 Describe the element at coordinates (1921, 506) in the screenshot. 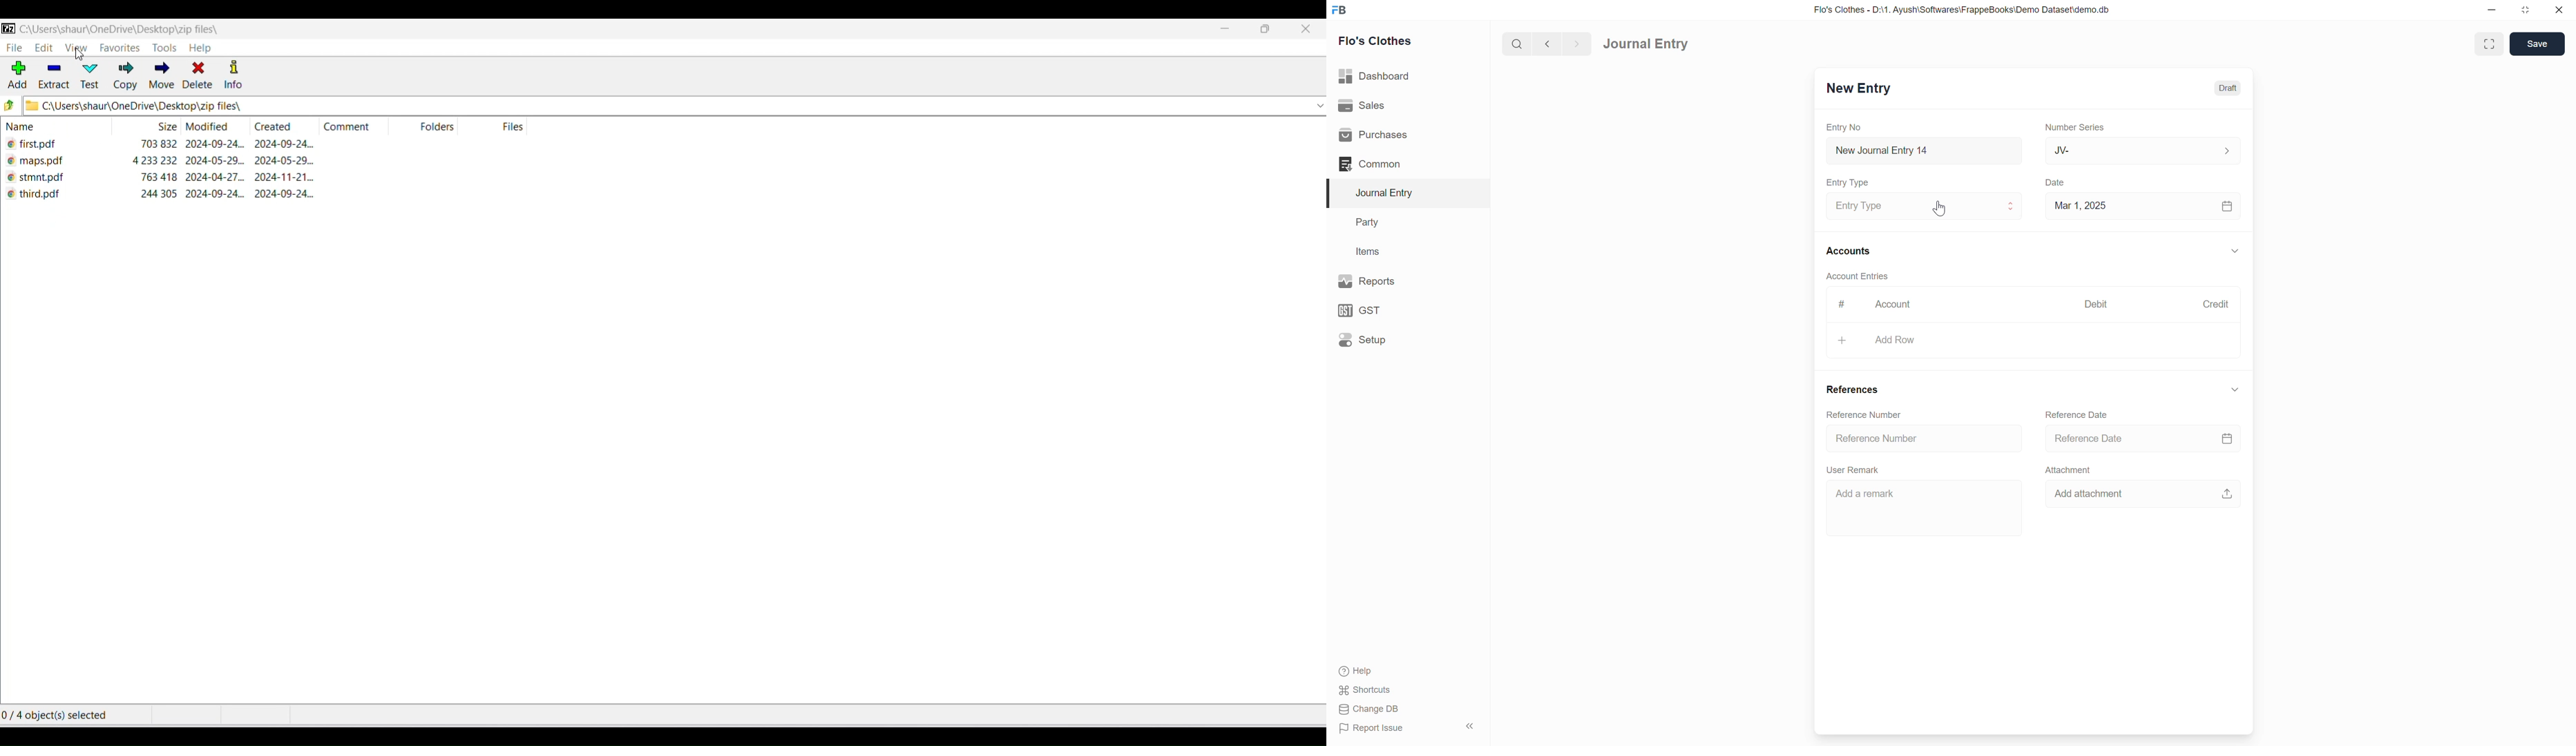

I see `Add a remark` at that location.